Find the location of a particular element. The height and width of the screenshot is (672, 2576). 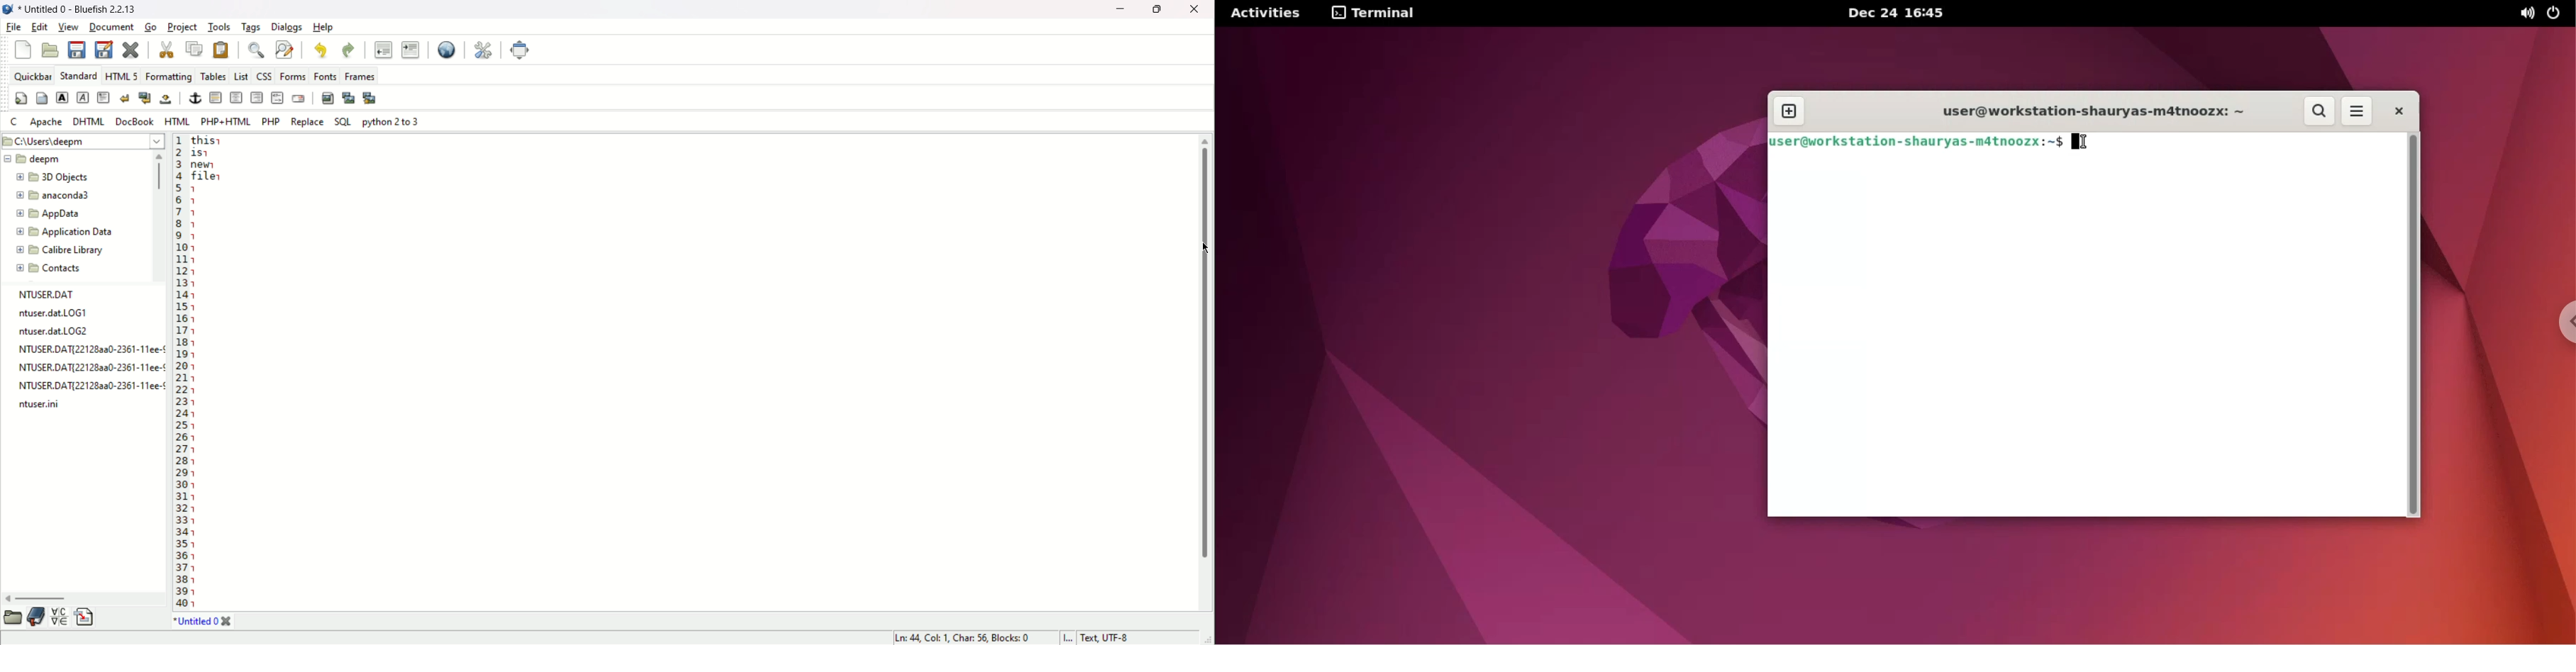

Folder name is located at coordinates (65, 231).